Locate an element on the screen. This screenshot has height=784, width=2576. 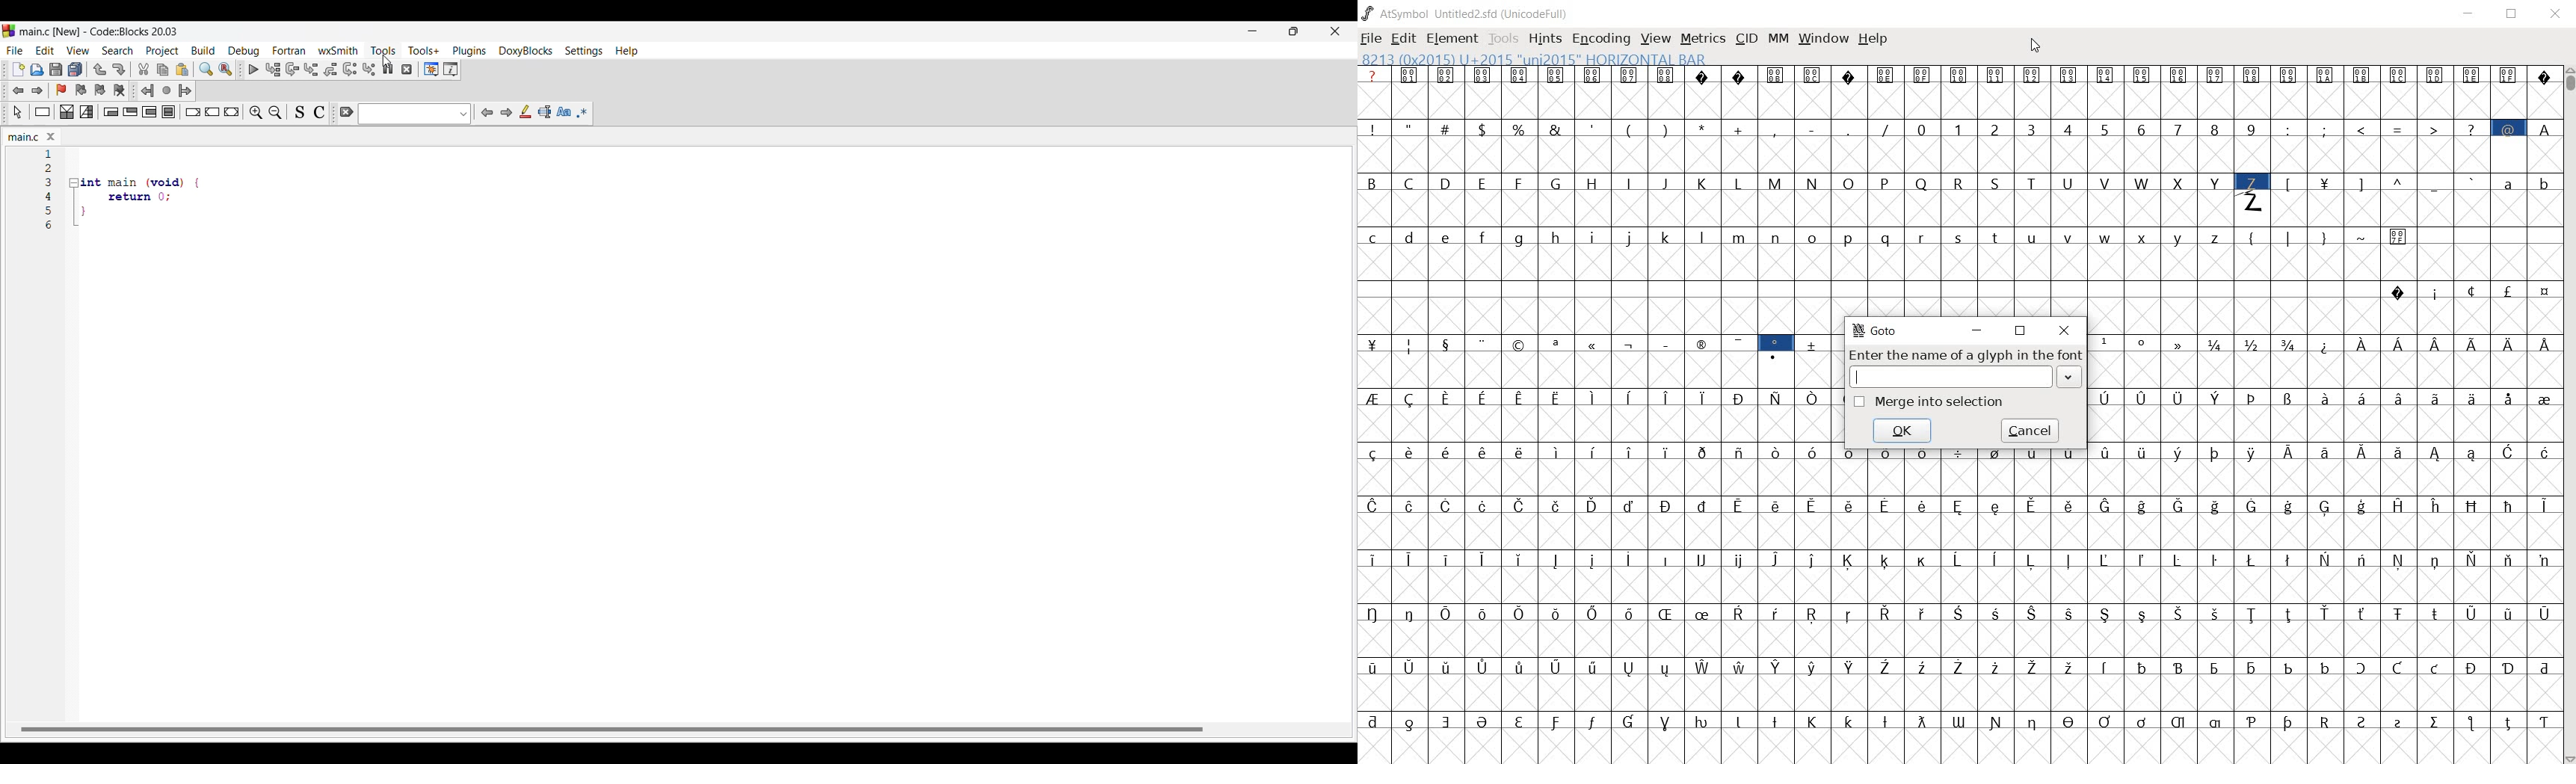
Last jump is located at coordinates (167, 91).